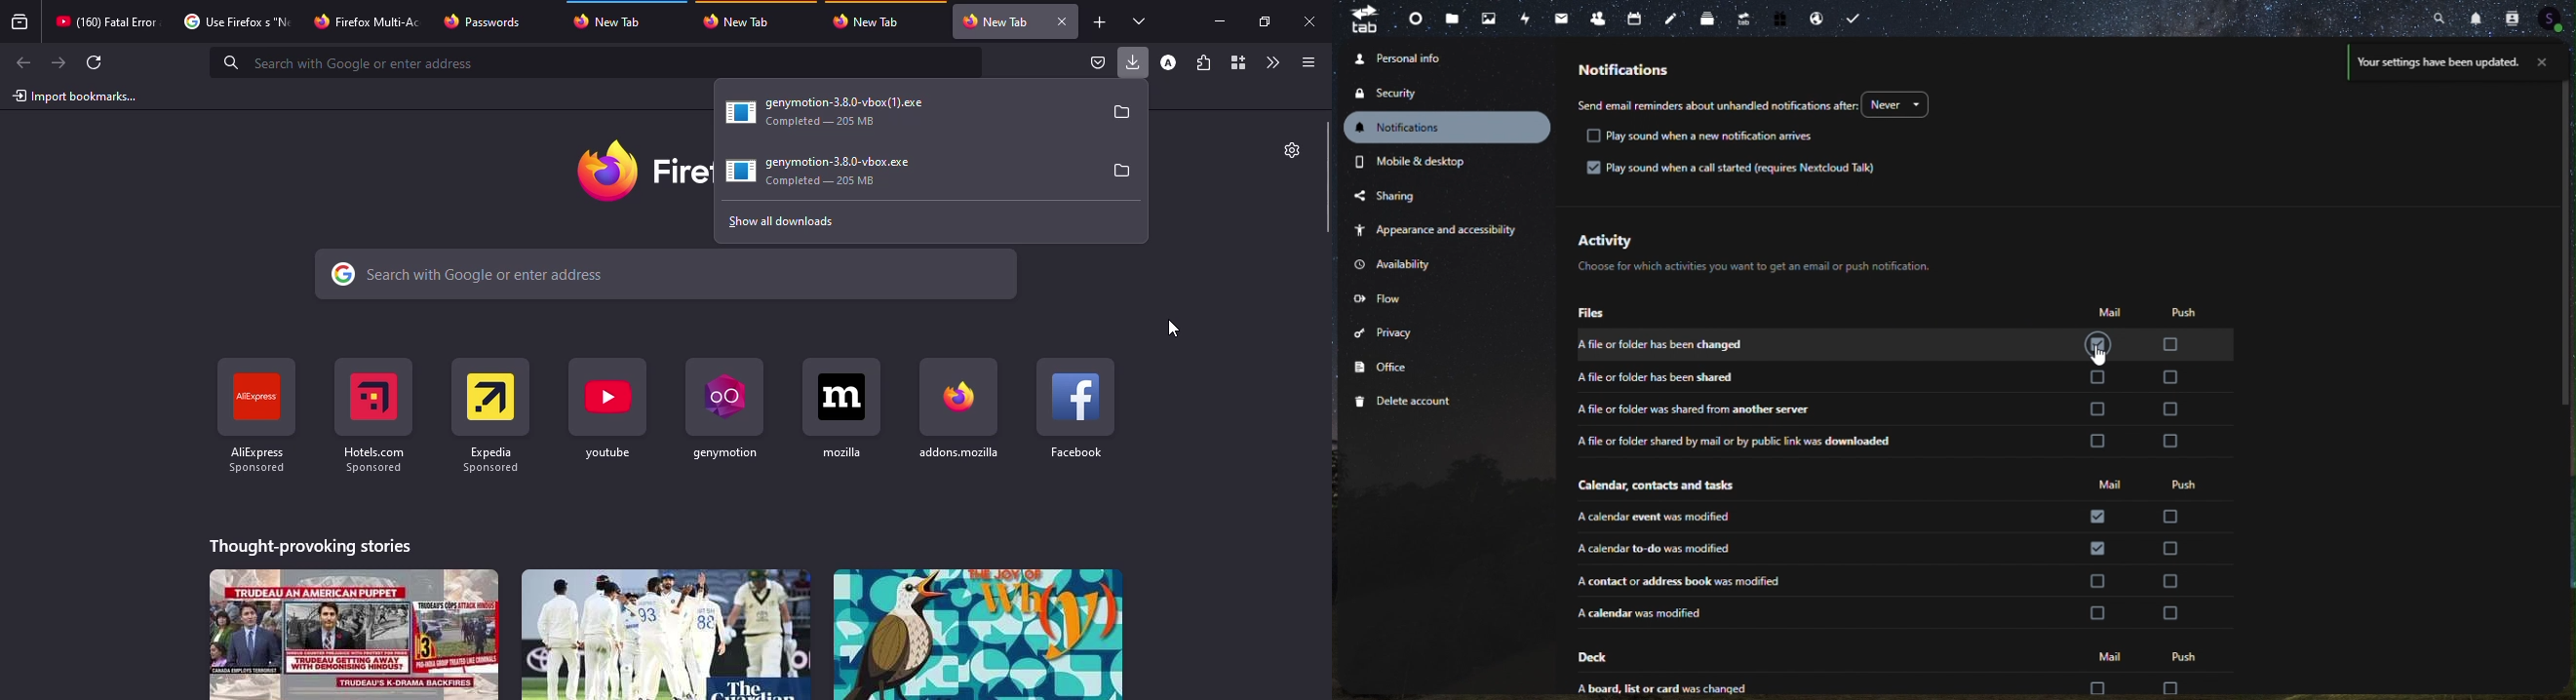 The image size is (2576, 700). What do you see at coordinates (2170, 408) in the screenshot?
I see `check box` at bounding box center [2170, 408].